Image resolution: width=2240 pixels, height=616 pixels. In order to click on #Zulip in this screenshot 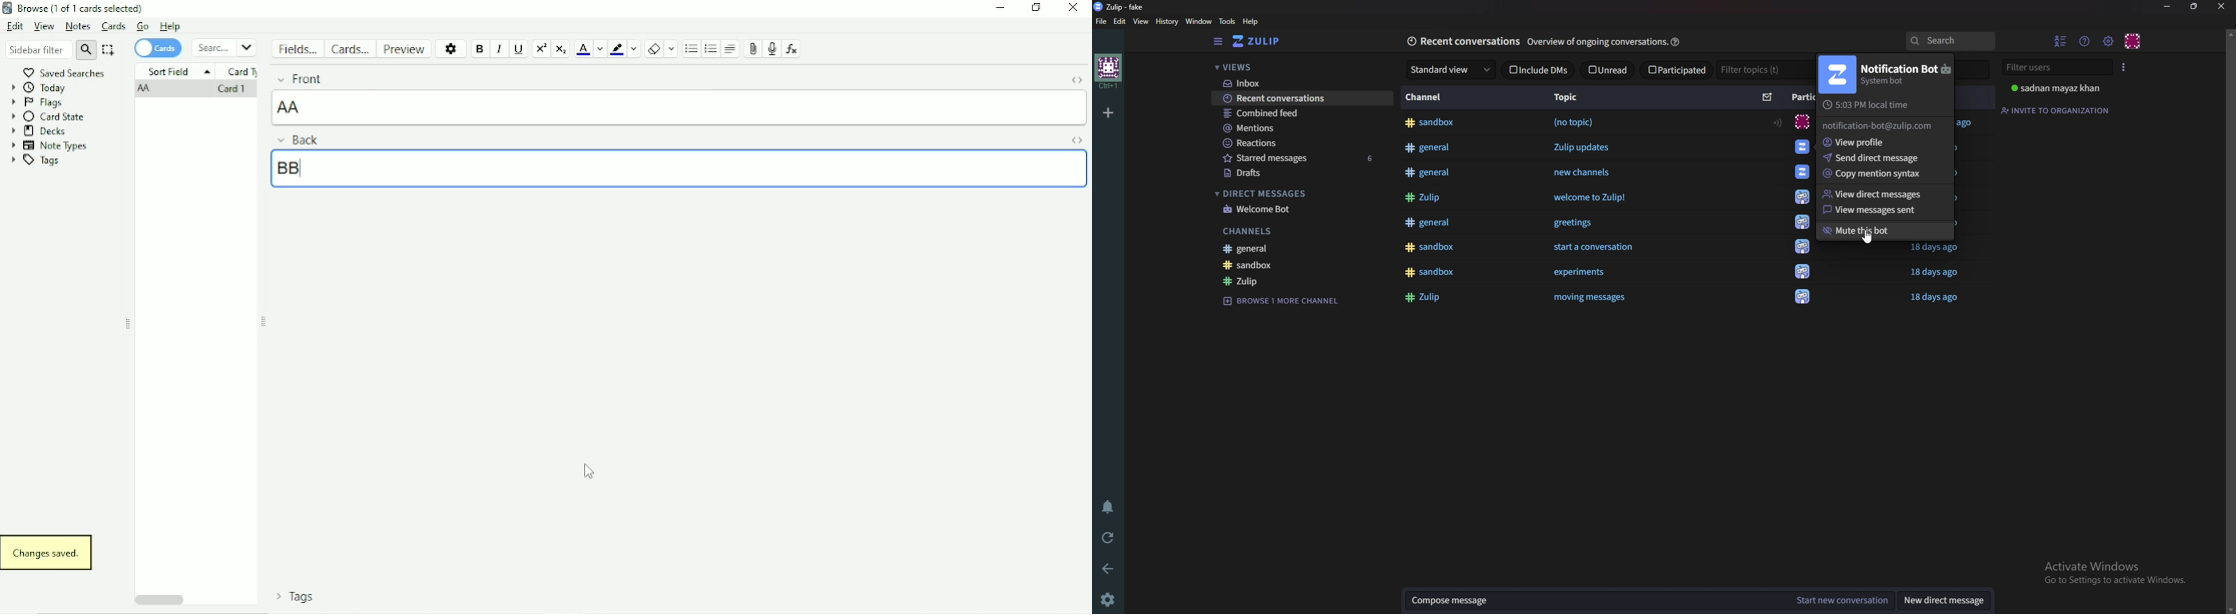, I will do `click(1423, 197)`.